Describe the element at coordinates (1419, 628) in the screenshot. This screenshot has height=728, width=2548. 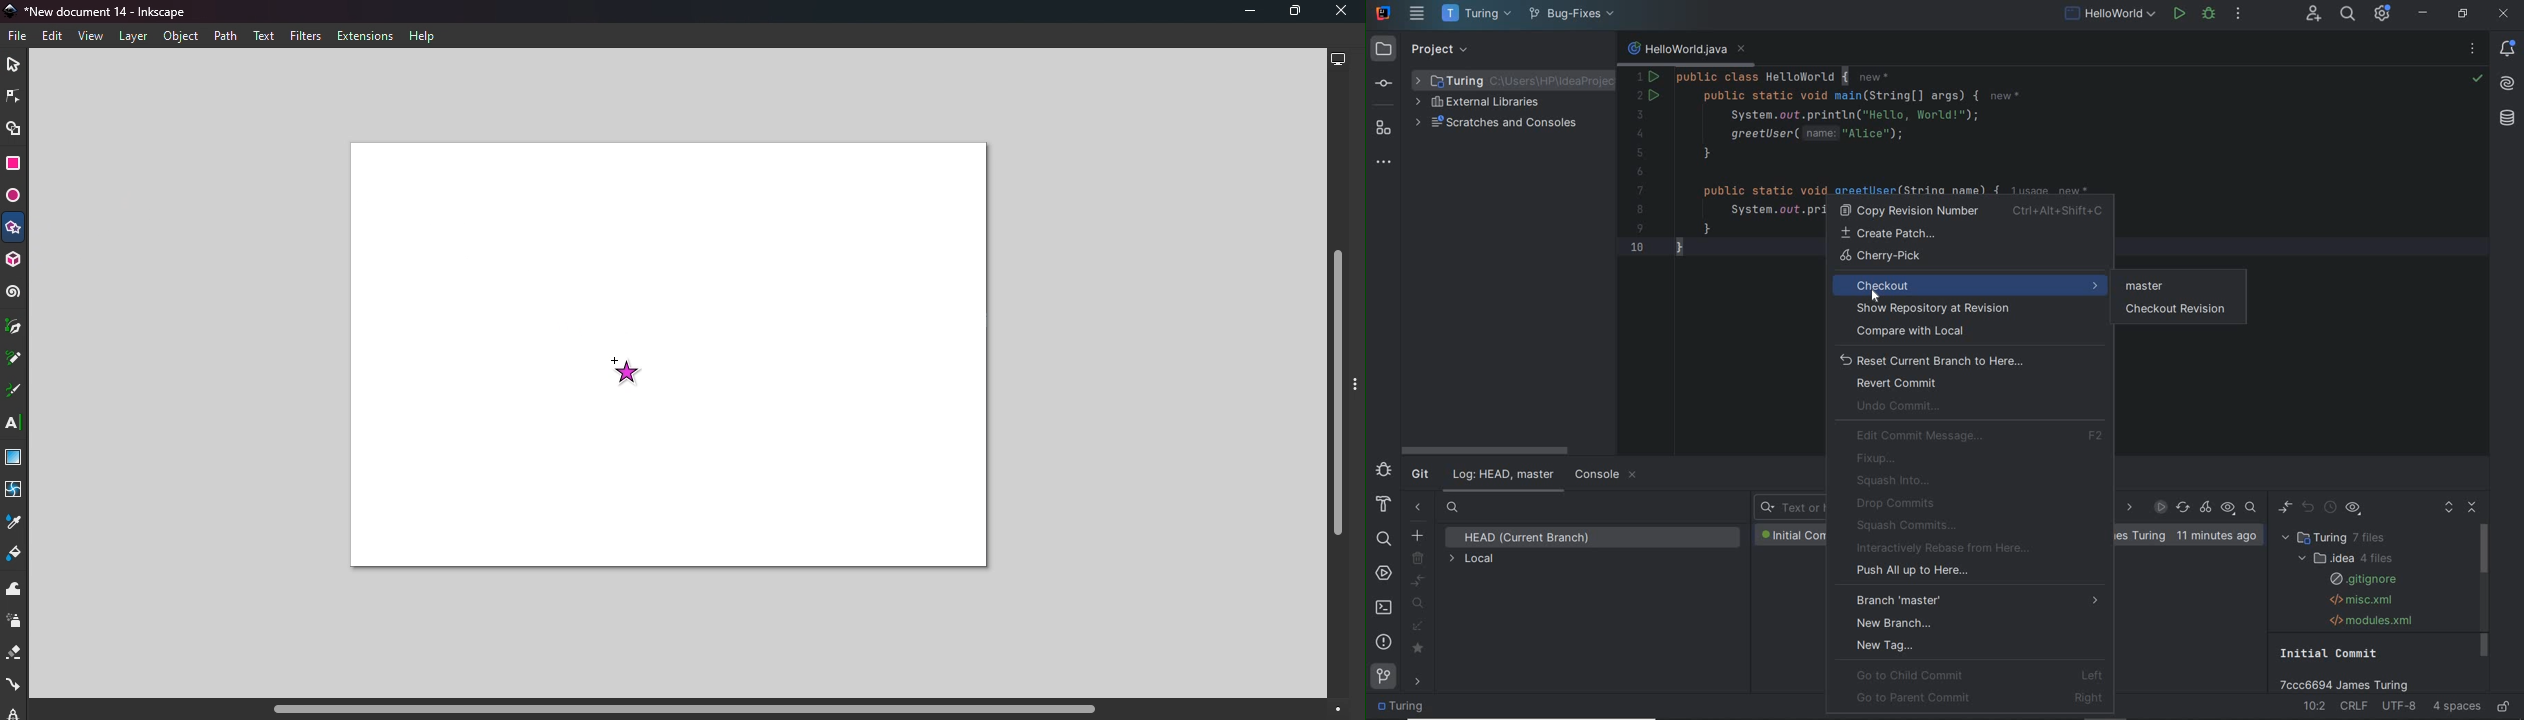
I see `fetch all remotes` at that location.